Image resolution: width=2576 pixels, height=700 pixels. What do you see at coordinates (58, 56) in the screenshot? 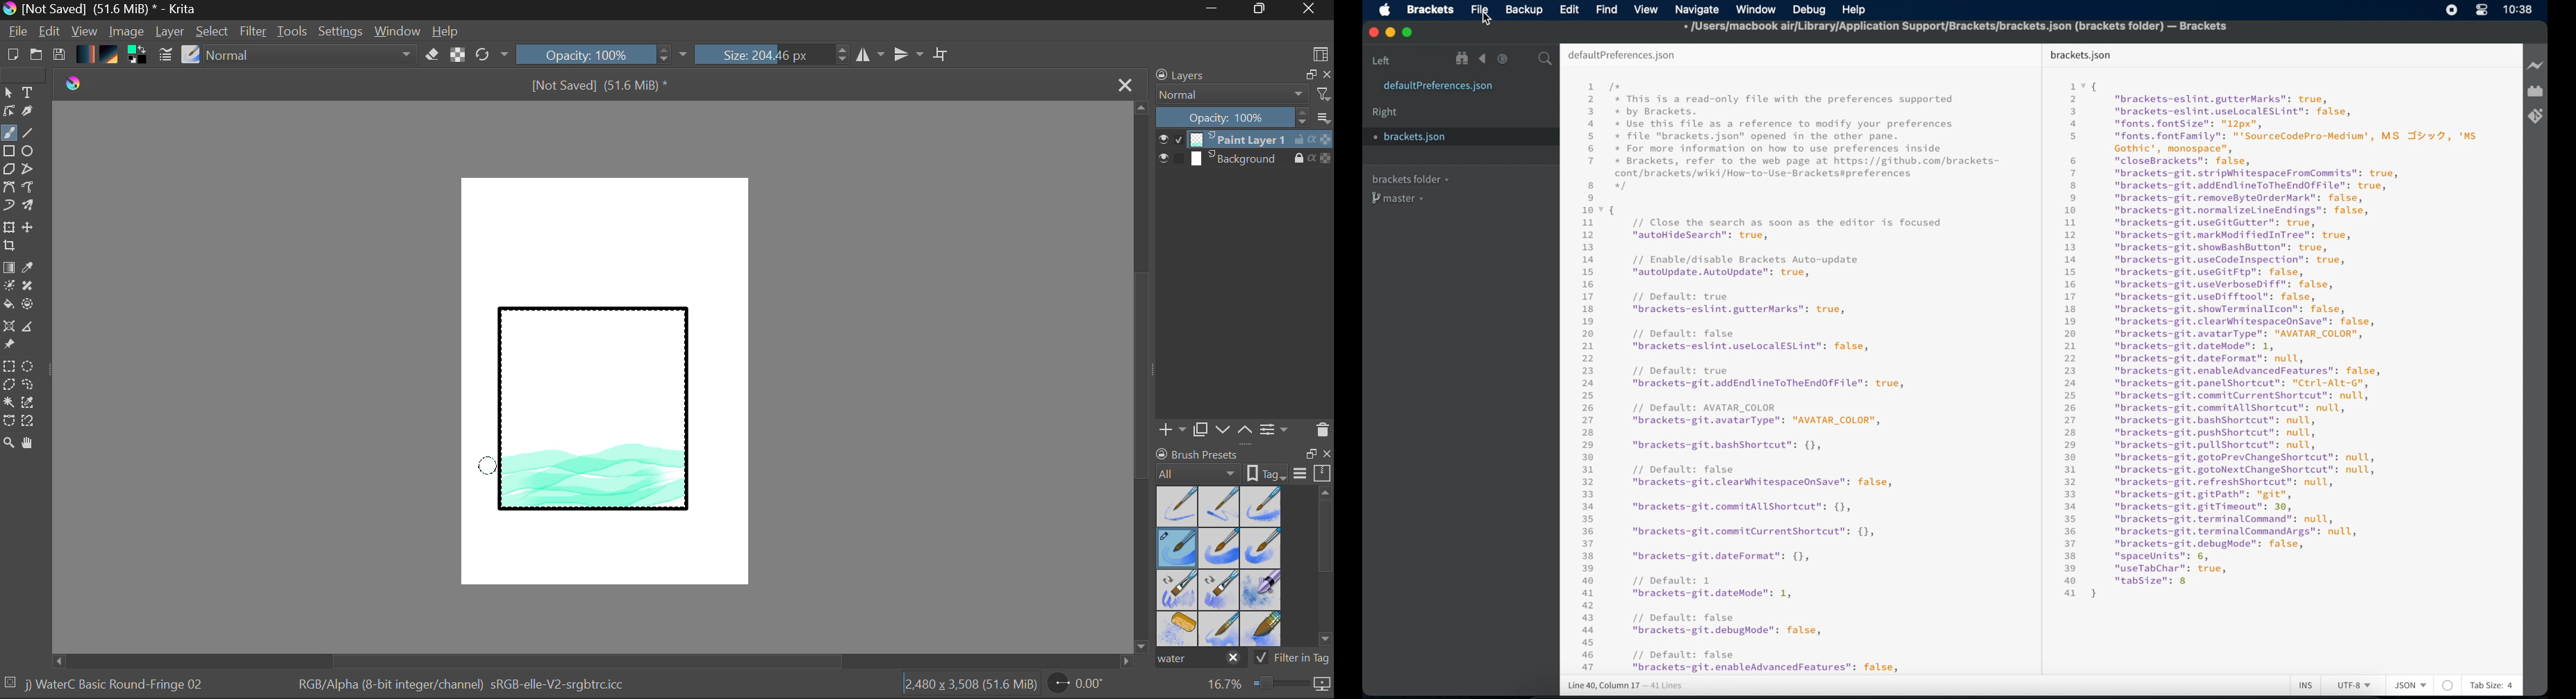
I see `Save` at bounding box center [58, 56].